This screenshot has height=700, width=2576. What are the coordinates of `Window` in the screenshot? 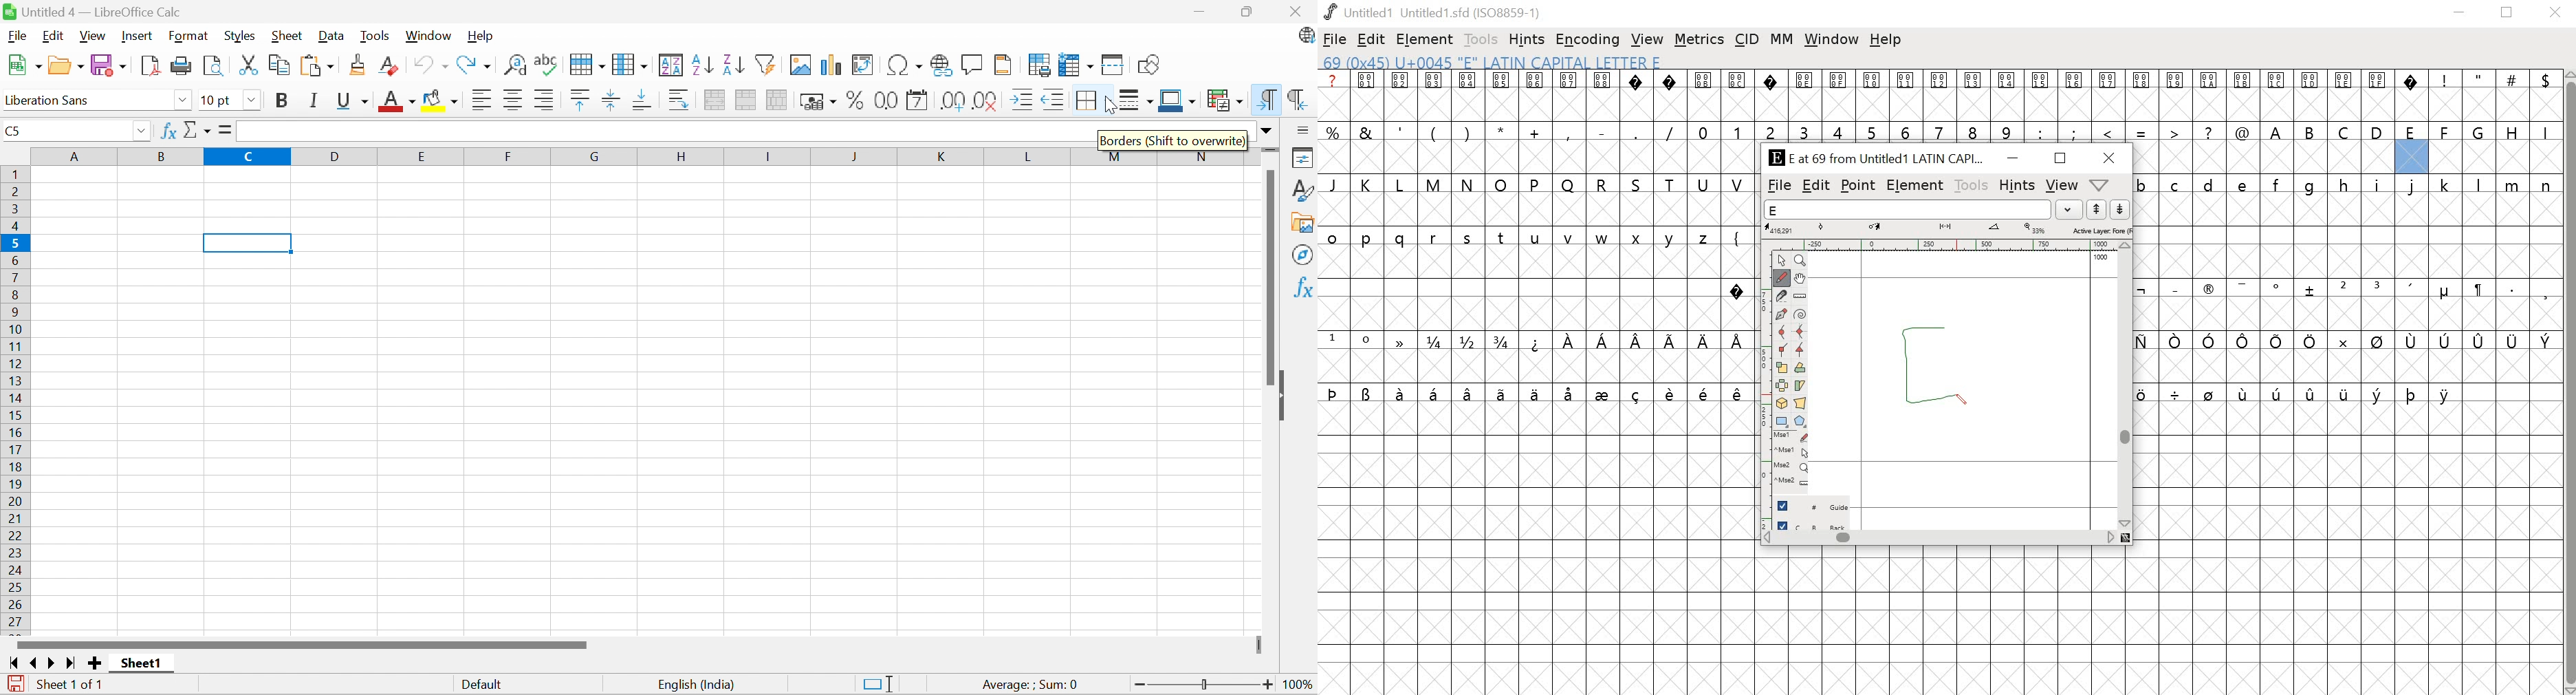 It's located at (428, 35).